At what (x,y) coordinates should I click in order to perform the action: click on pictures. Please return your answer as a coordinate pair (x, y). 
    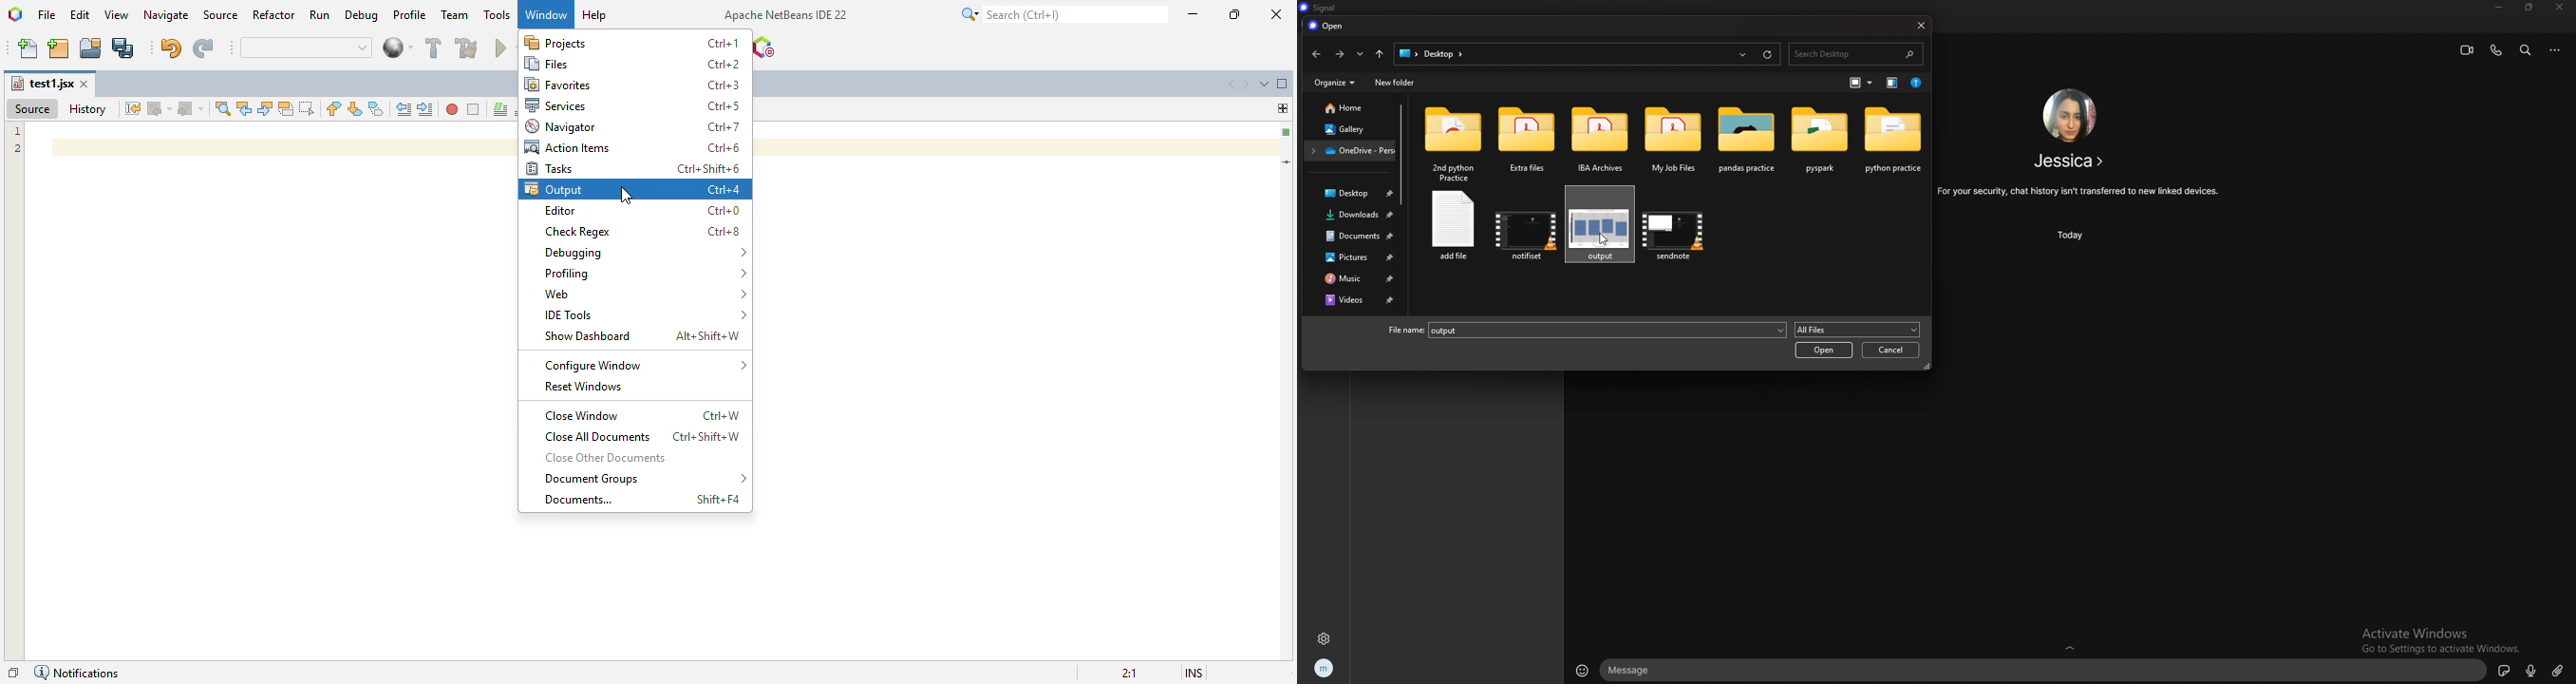
    Looking at the image, I should click on (1351, 257).